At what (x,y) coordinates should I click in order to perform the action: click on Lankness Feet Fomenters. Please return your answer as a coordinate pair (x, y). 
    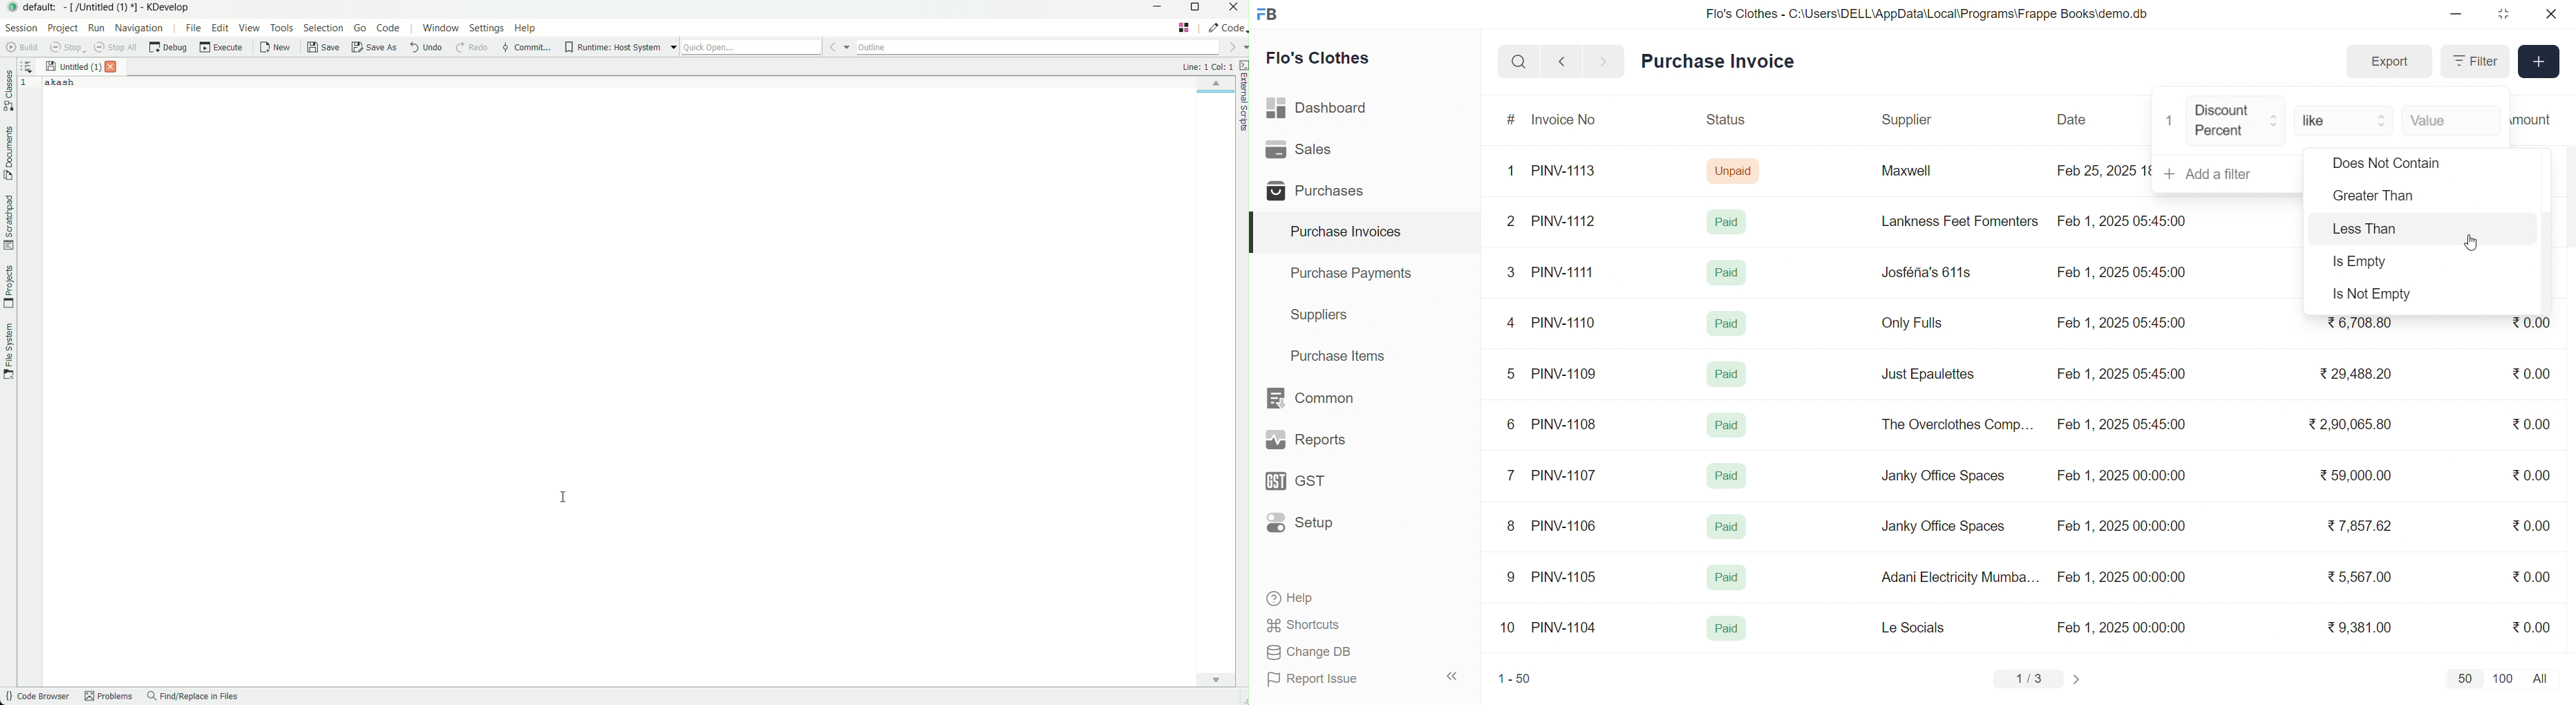
    Looking at the image, I should click on (1951, 221).